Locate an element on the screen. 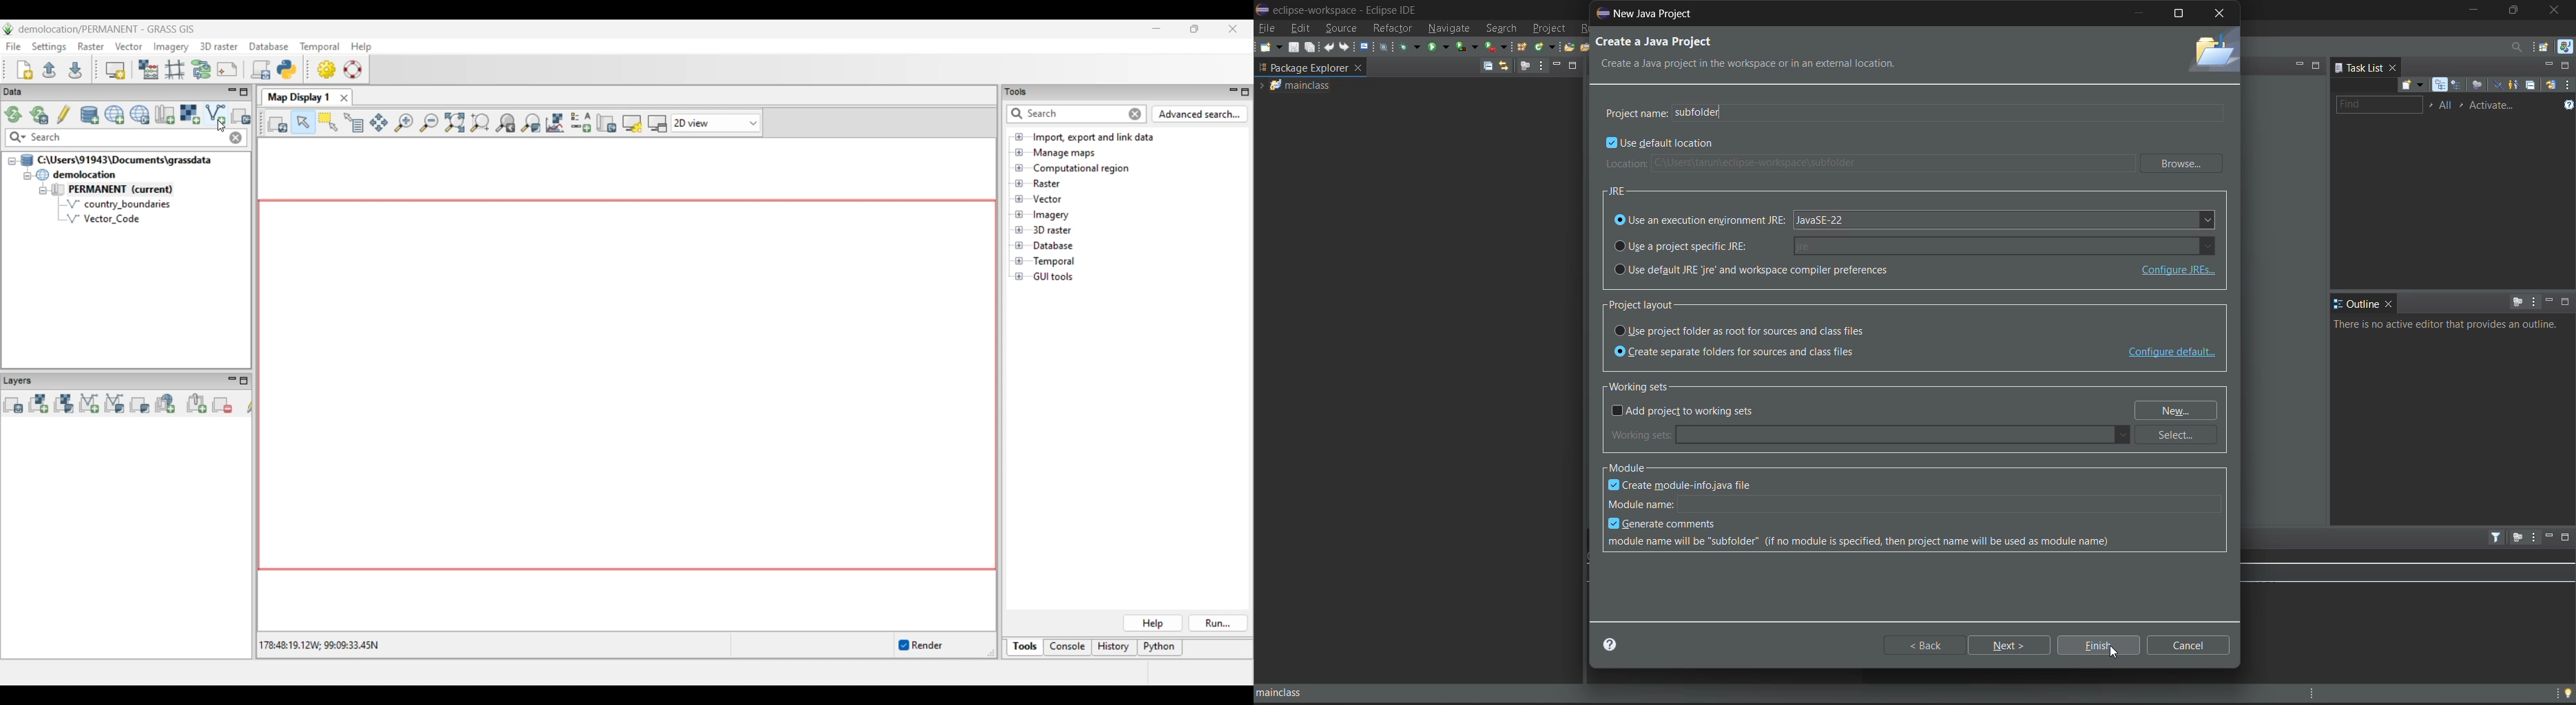 The image size is (2576, 728). metadata is located at coordinates (1865, 543).